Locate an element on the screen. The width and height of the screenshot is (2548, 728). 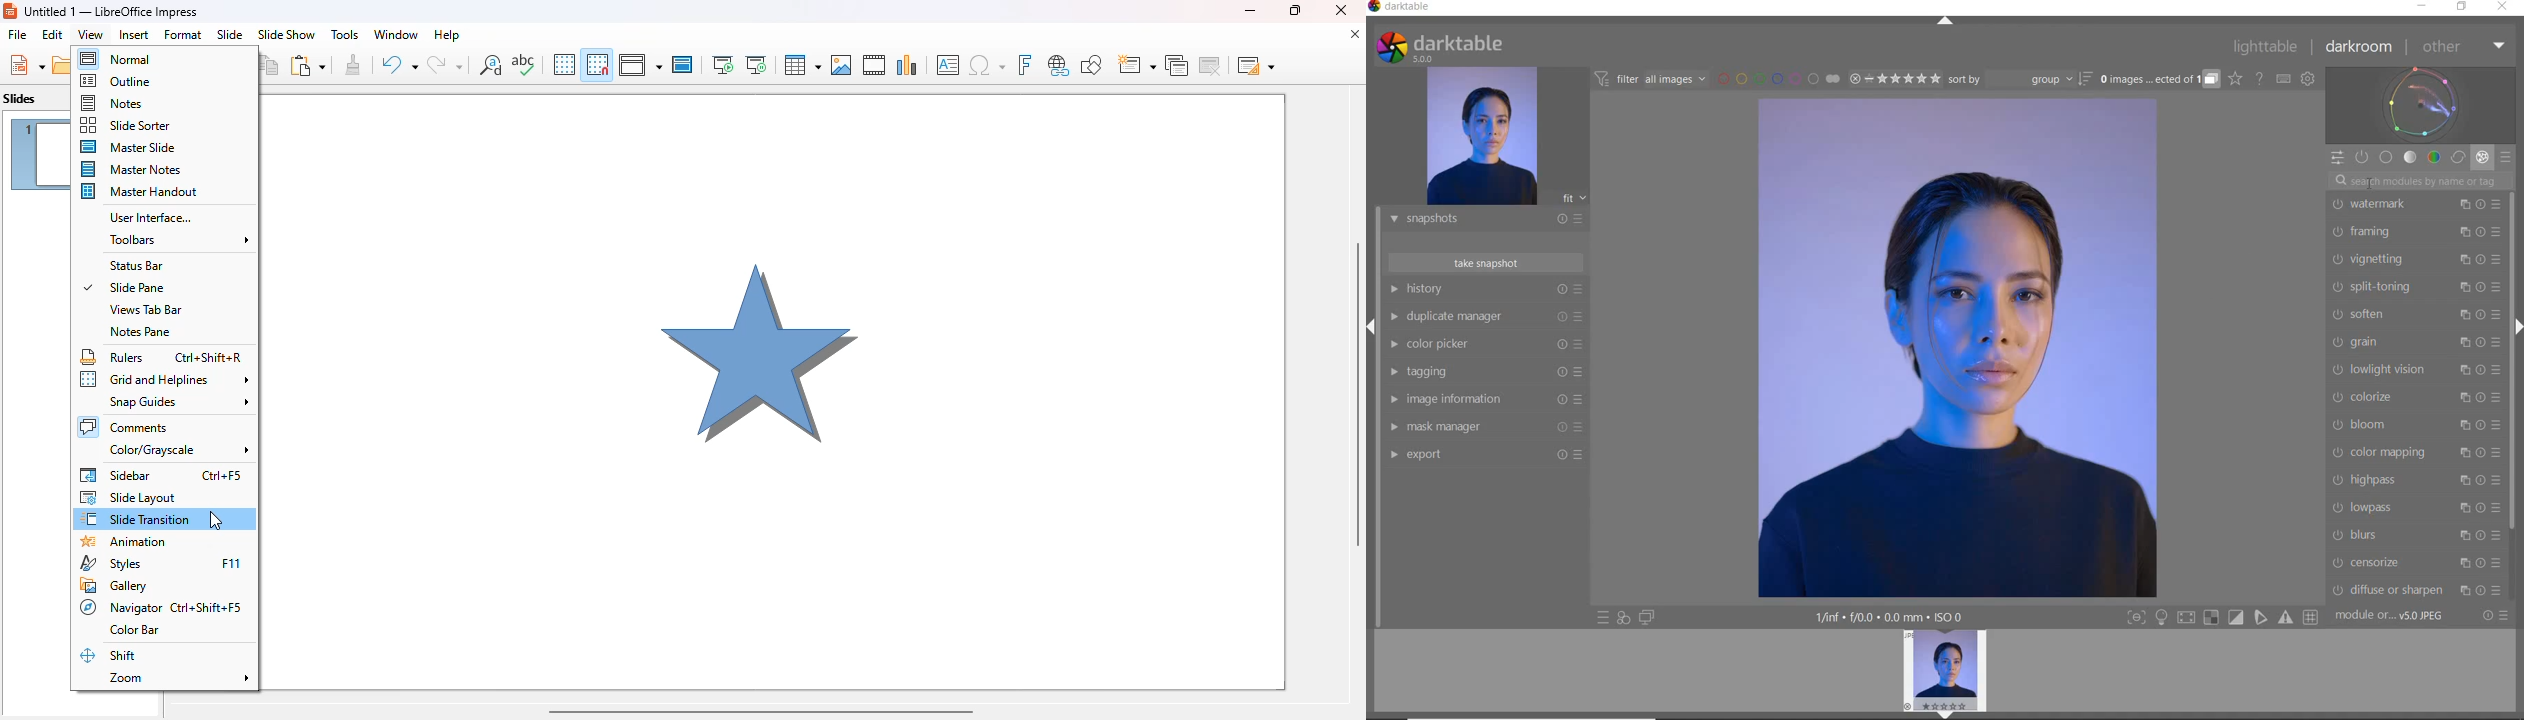
SEARCH MODULE BY NAME is located at coordinates (2420, 180).